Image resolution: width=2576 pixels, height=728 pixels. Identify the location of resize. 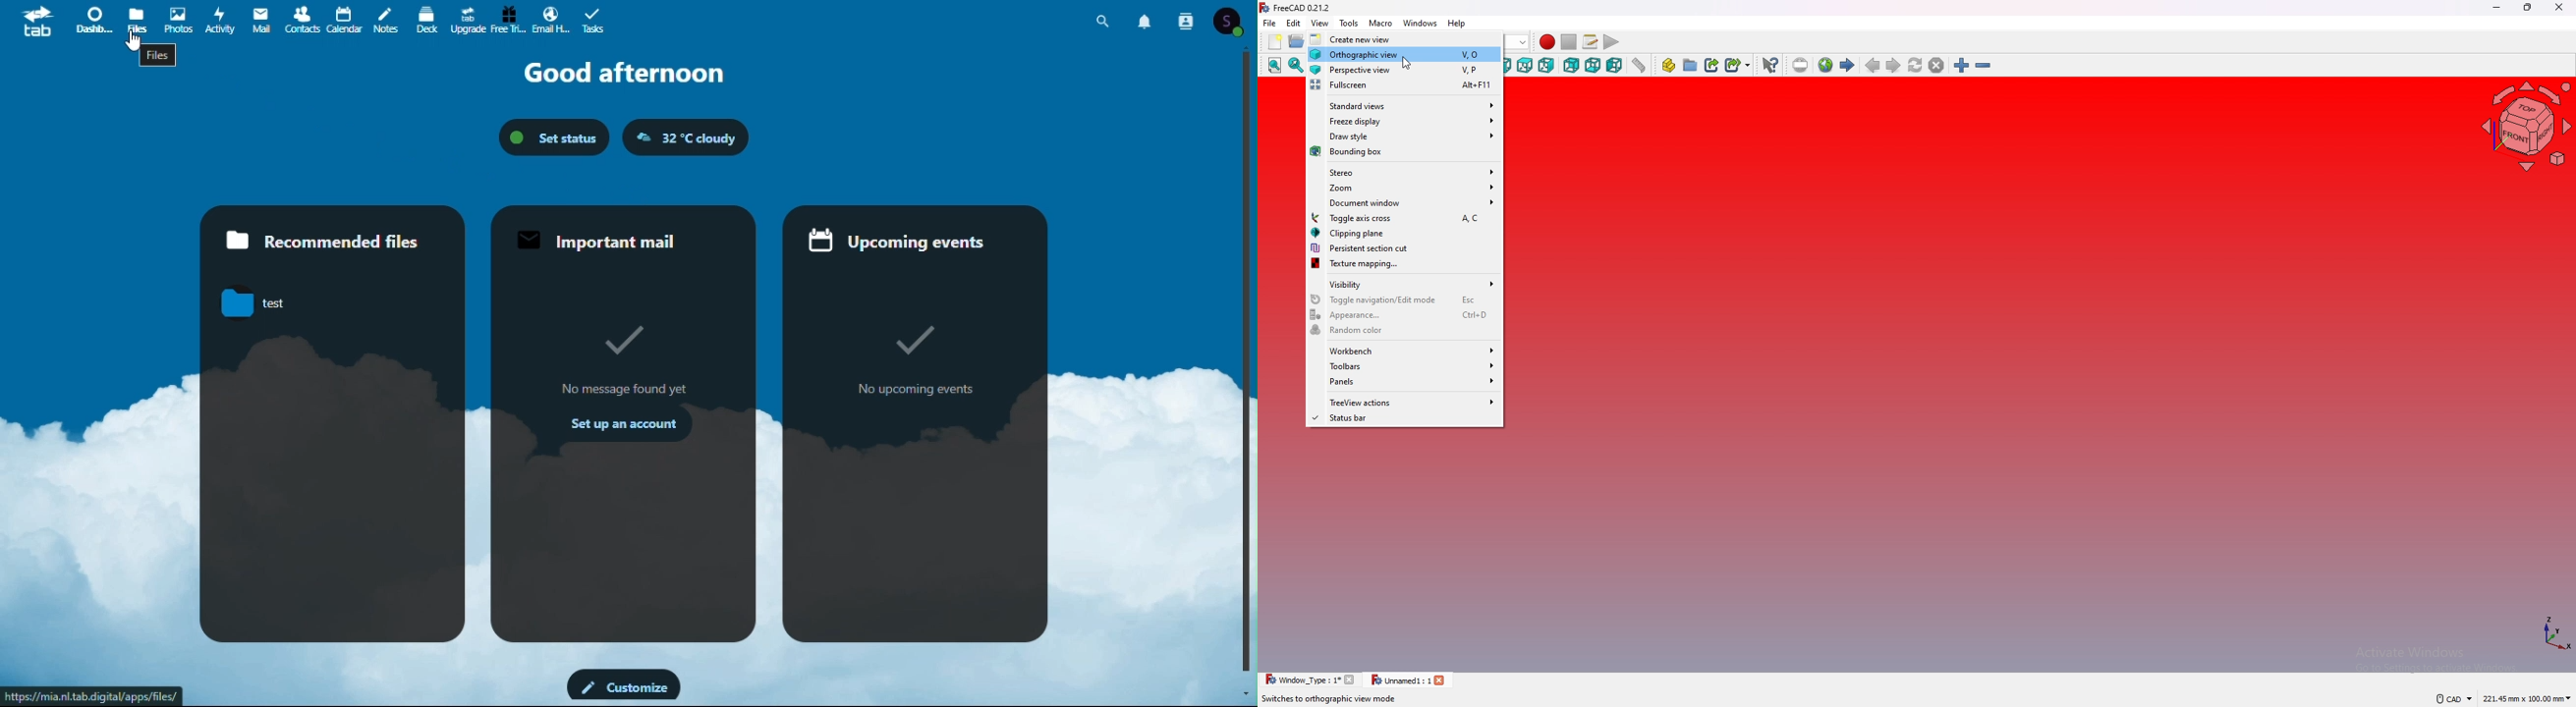
(2528, 8).